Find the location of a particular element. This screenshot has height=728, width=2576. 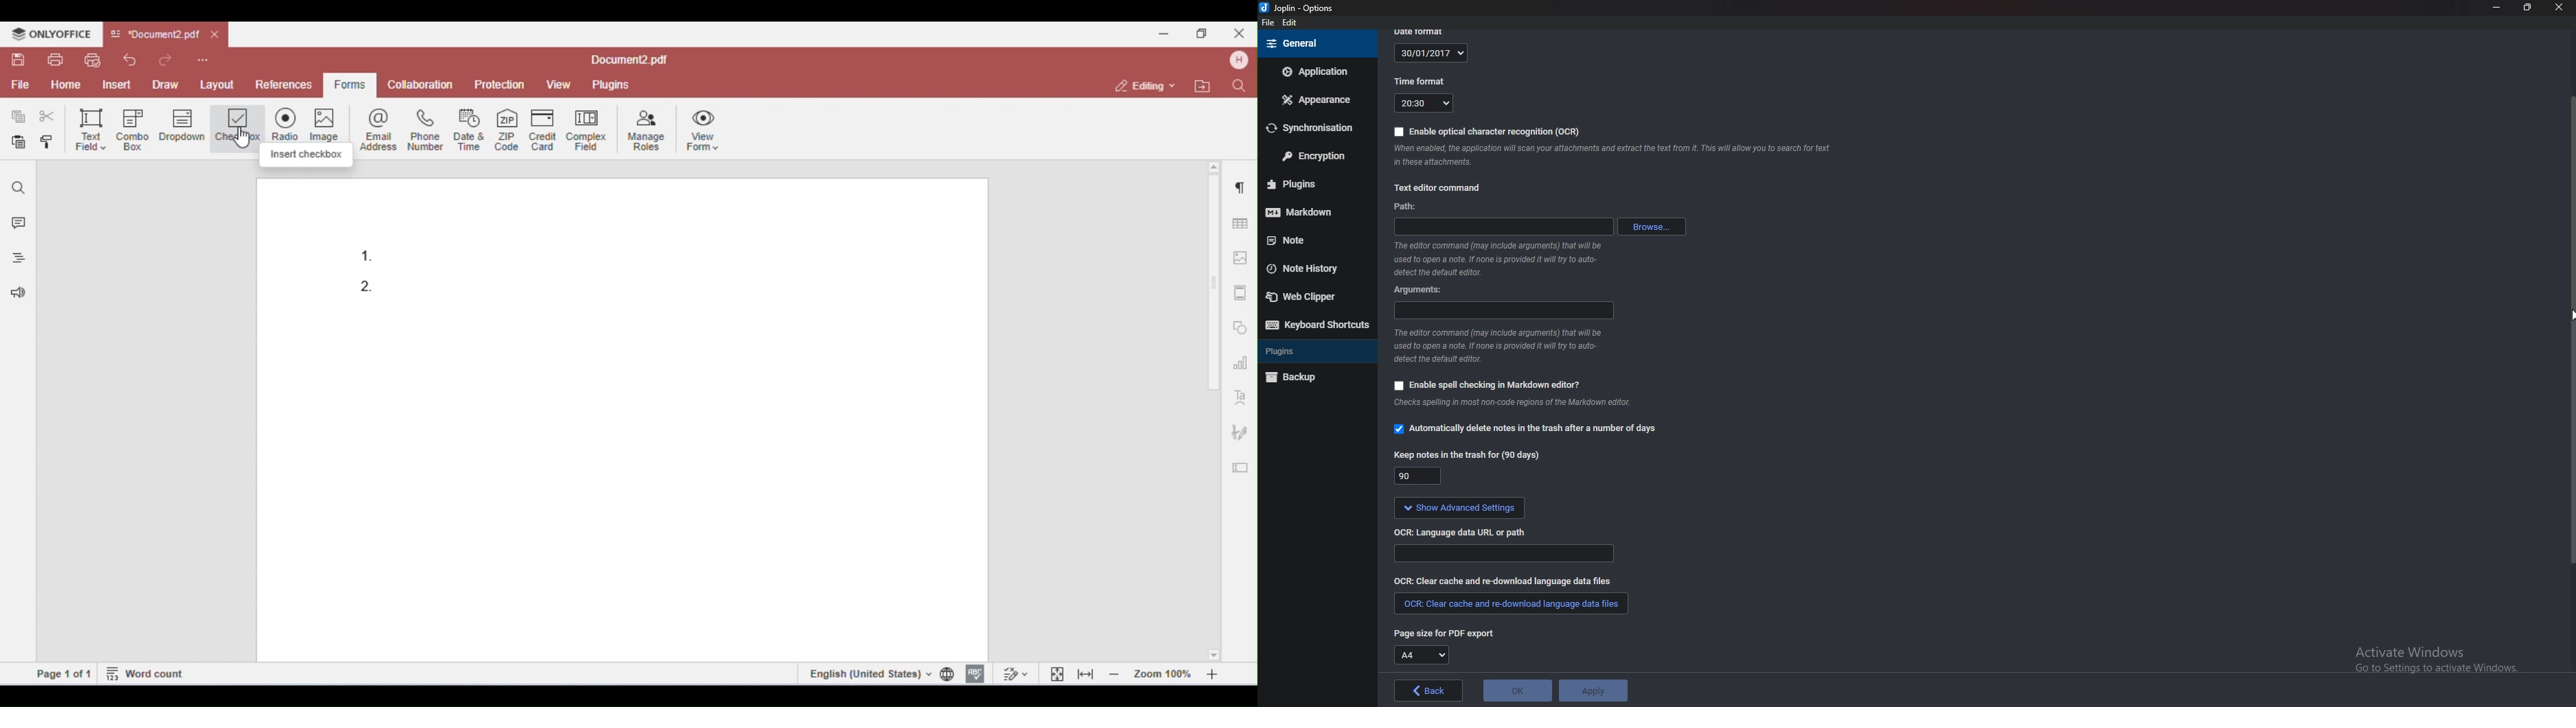

30/01/2017 is located at coordinates (1431, 54).